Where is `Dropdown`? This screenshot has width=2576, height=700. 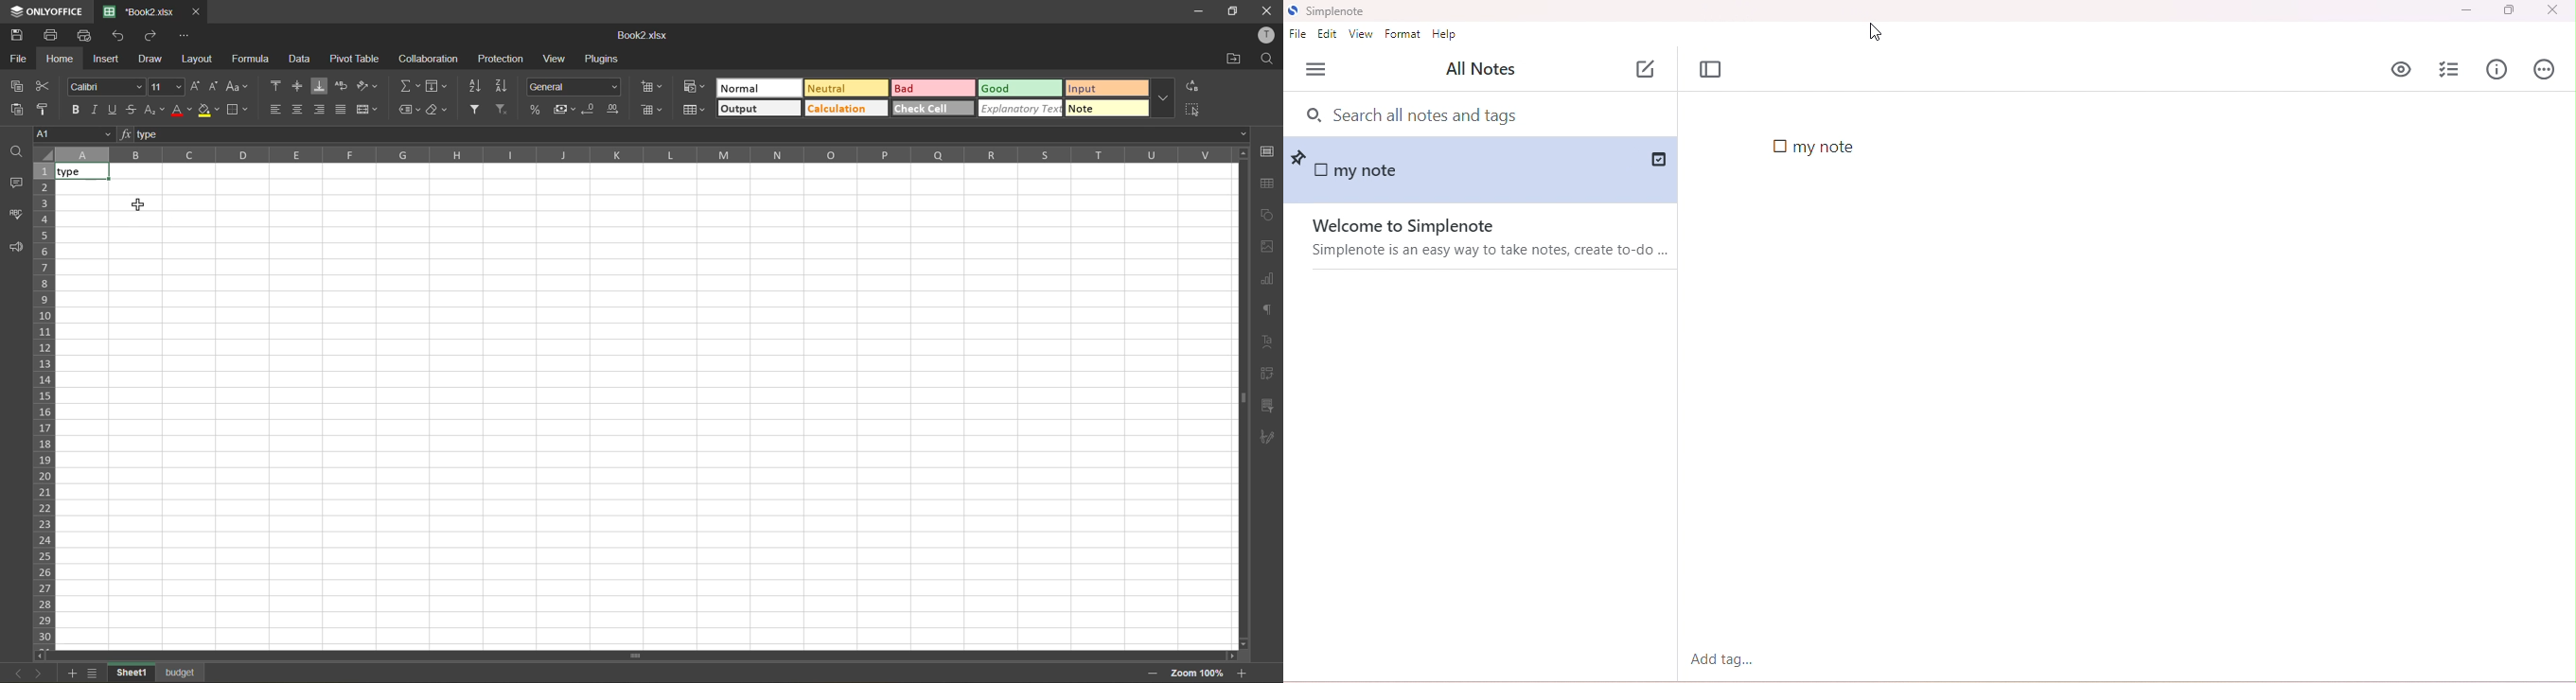 Dropdown is located at coordinates (1247, 134).